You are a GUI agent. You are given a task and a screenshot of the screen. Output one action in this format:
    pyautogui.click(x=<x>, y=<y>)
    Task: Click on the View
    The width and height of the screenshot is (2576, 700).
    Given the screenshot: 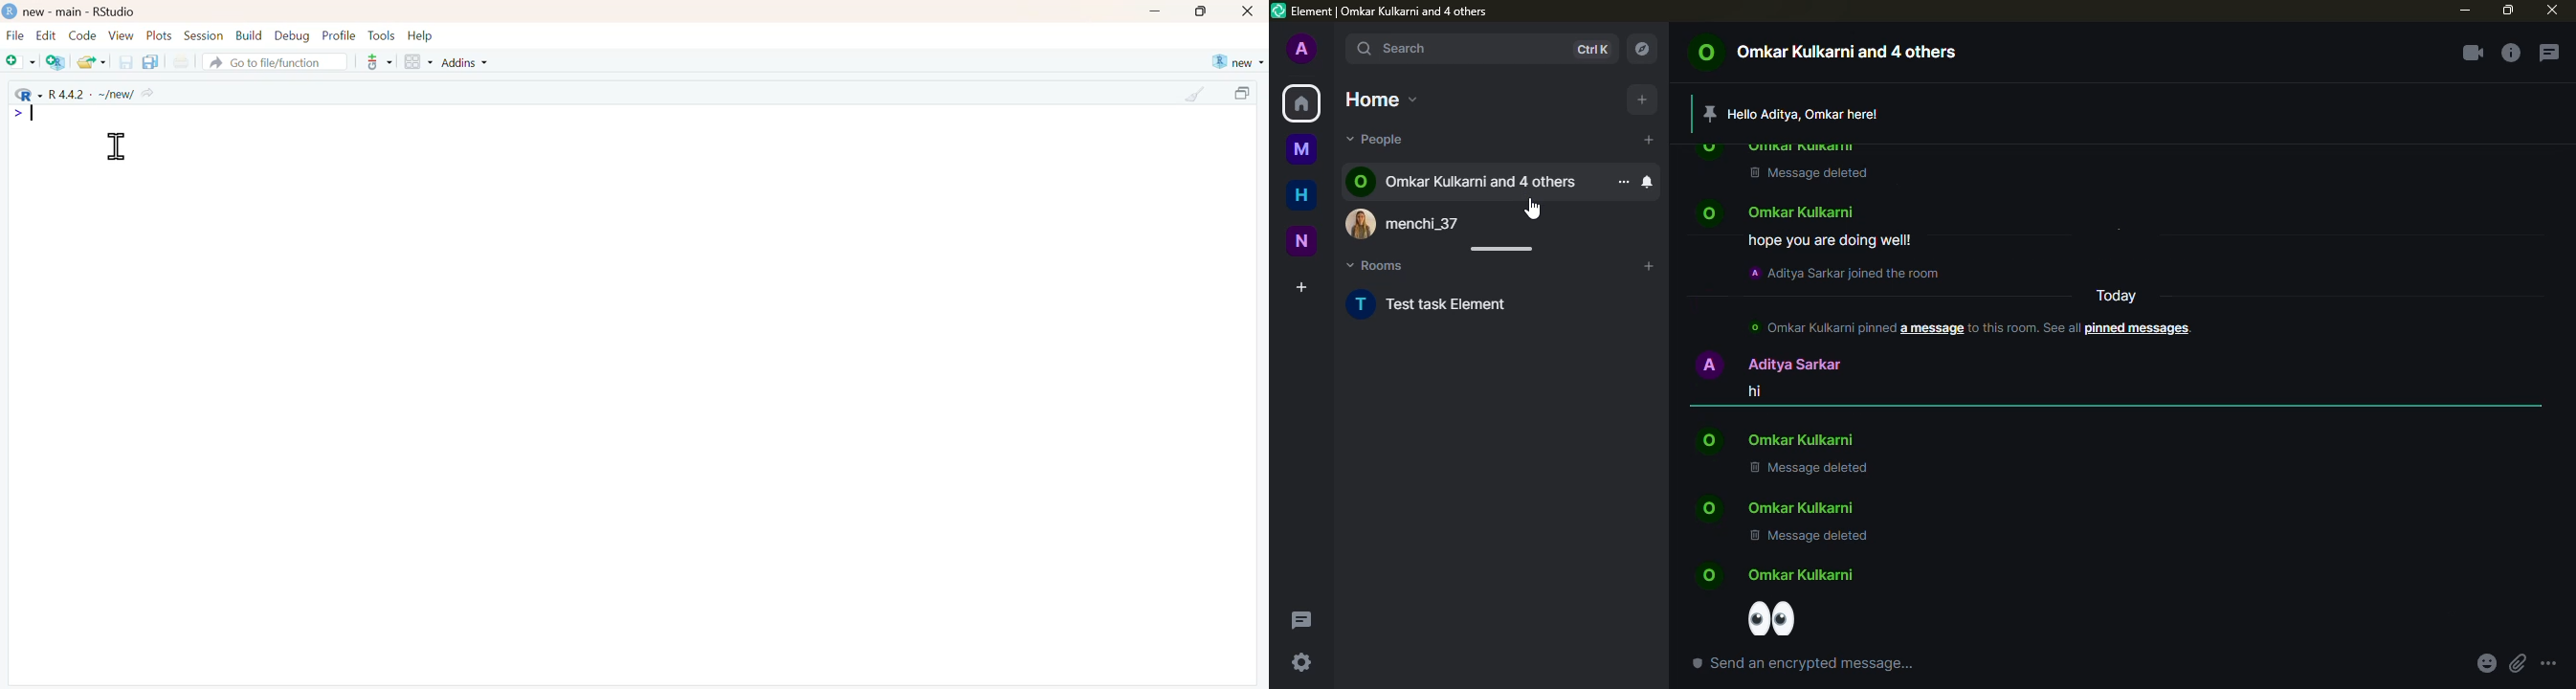 What is the action you would take?
    pyautogui.click(x=121, y=35)
    